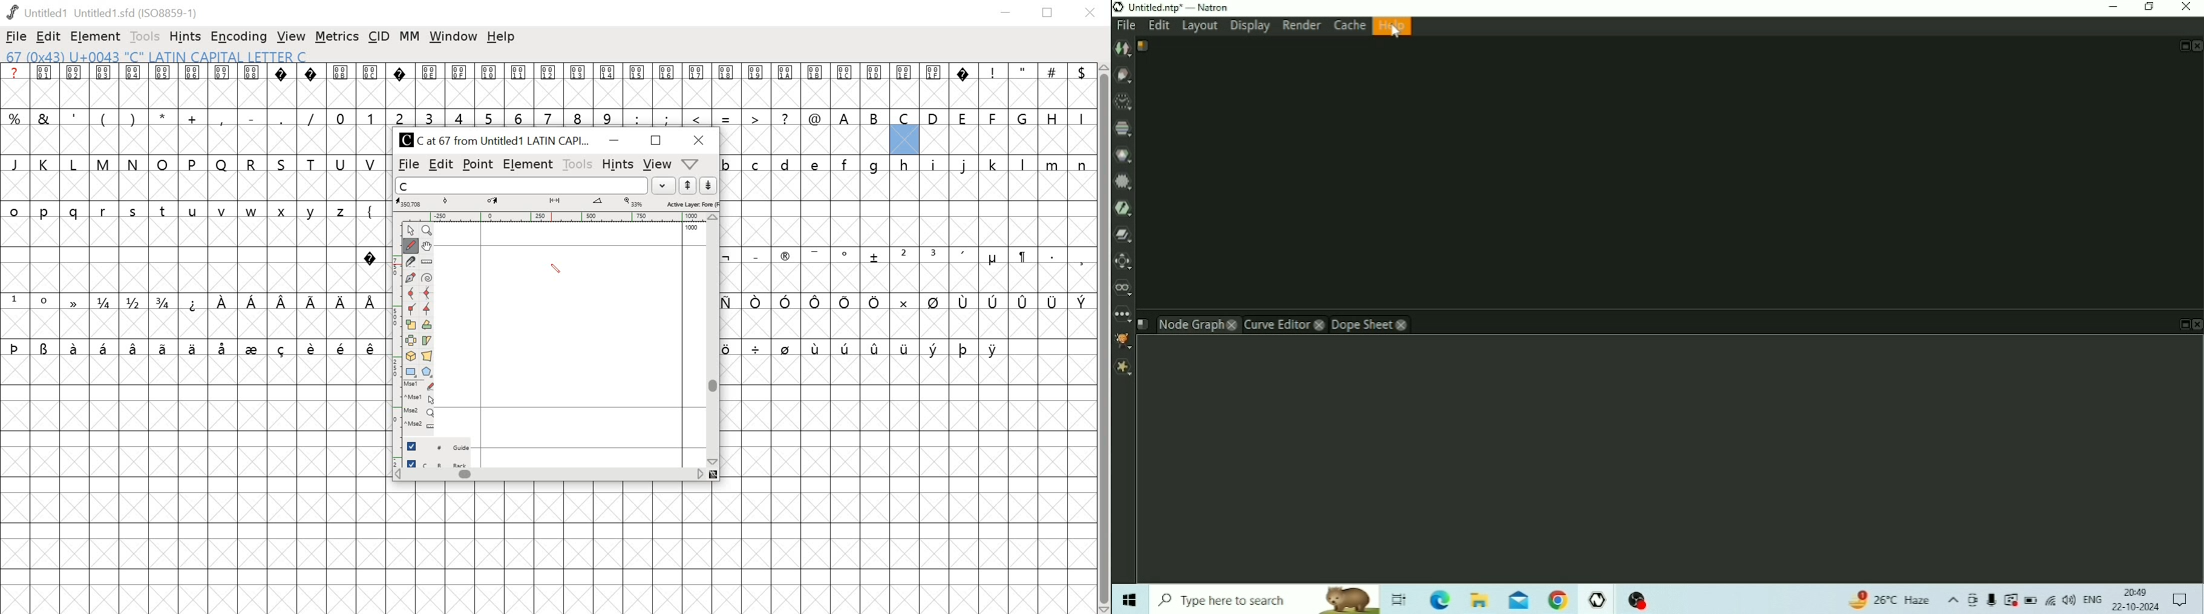 The width and height of the screenshot is (2212, 616). I want to click on element, so click(529, 163).